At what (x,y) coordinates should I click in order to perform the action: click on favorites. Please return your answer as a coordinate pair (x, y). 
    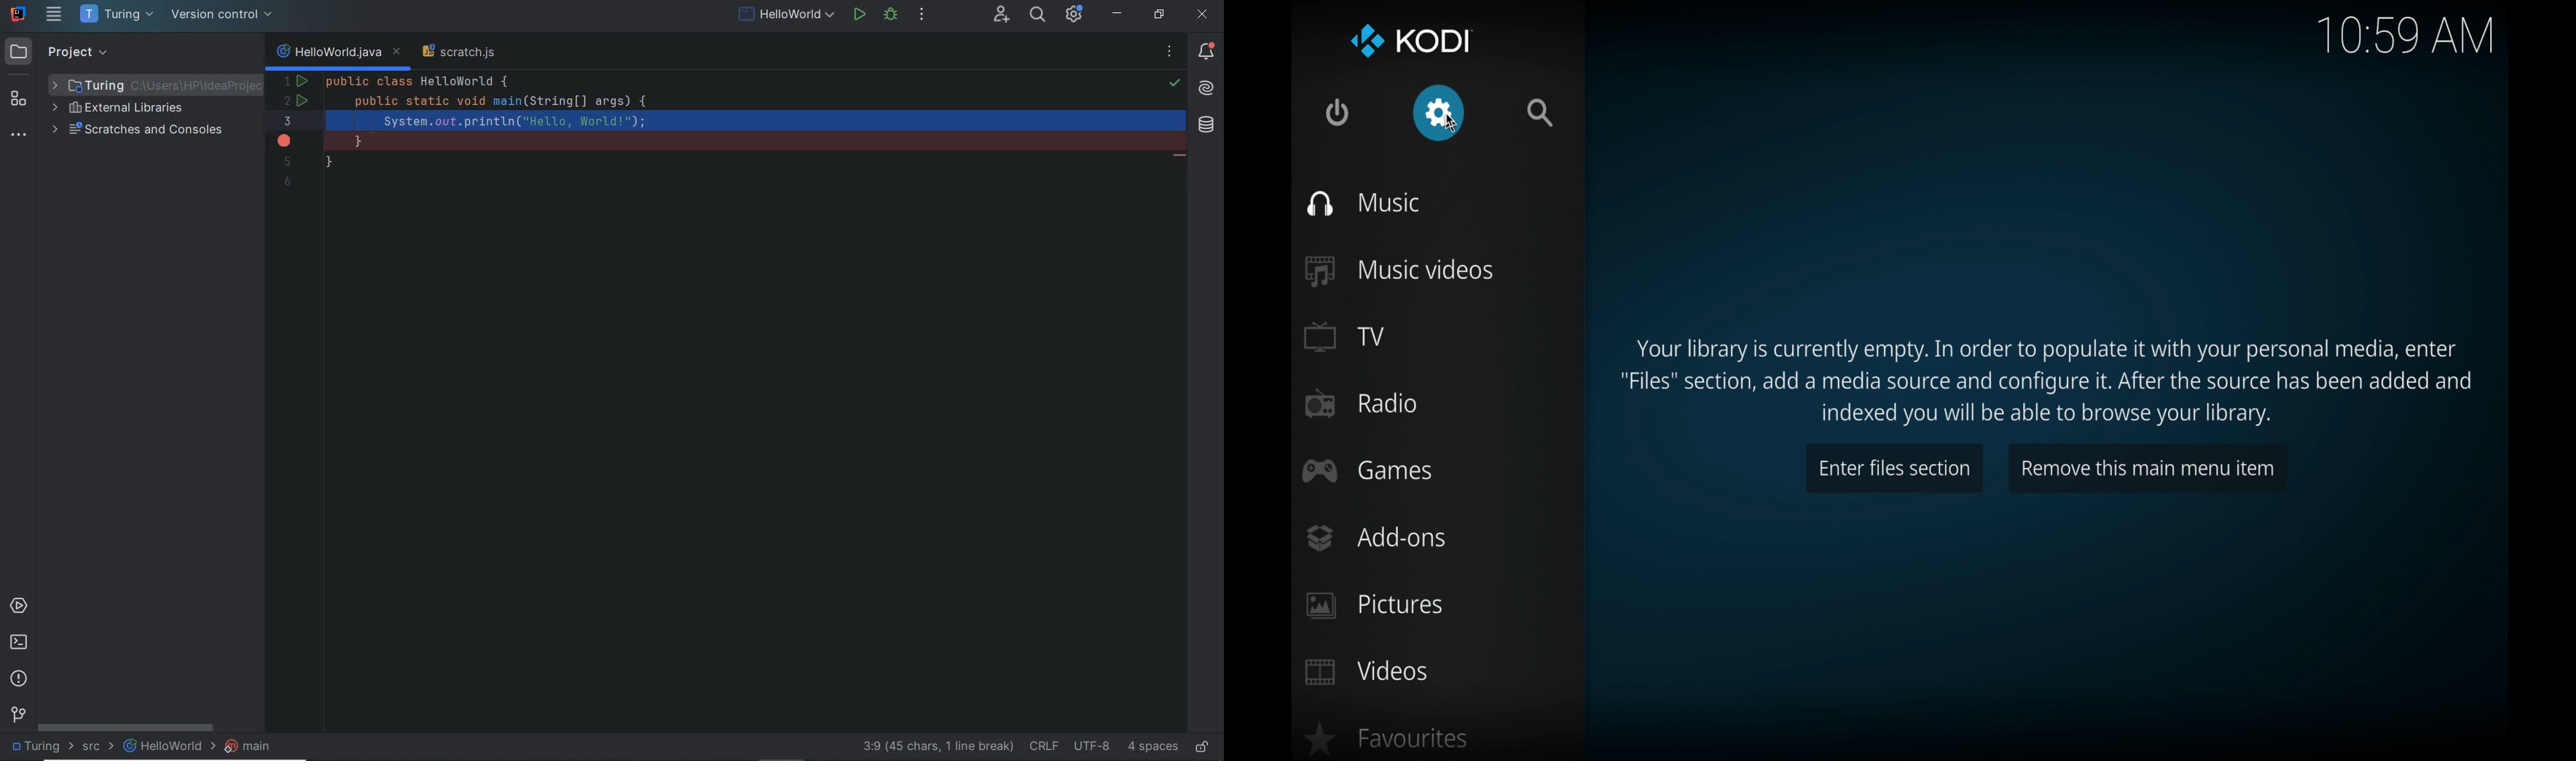
    Looking at the image, I should click on (1384, 739).